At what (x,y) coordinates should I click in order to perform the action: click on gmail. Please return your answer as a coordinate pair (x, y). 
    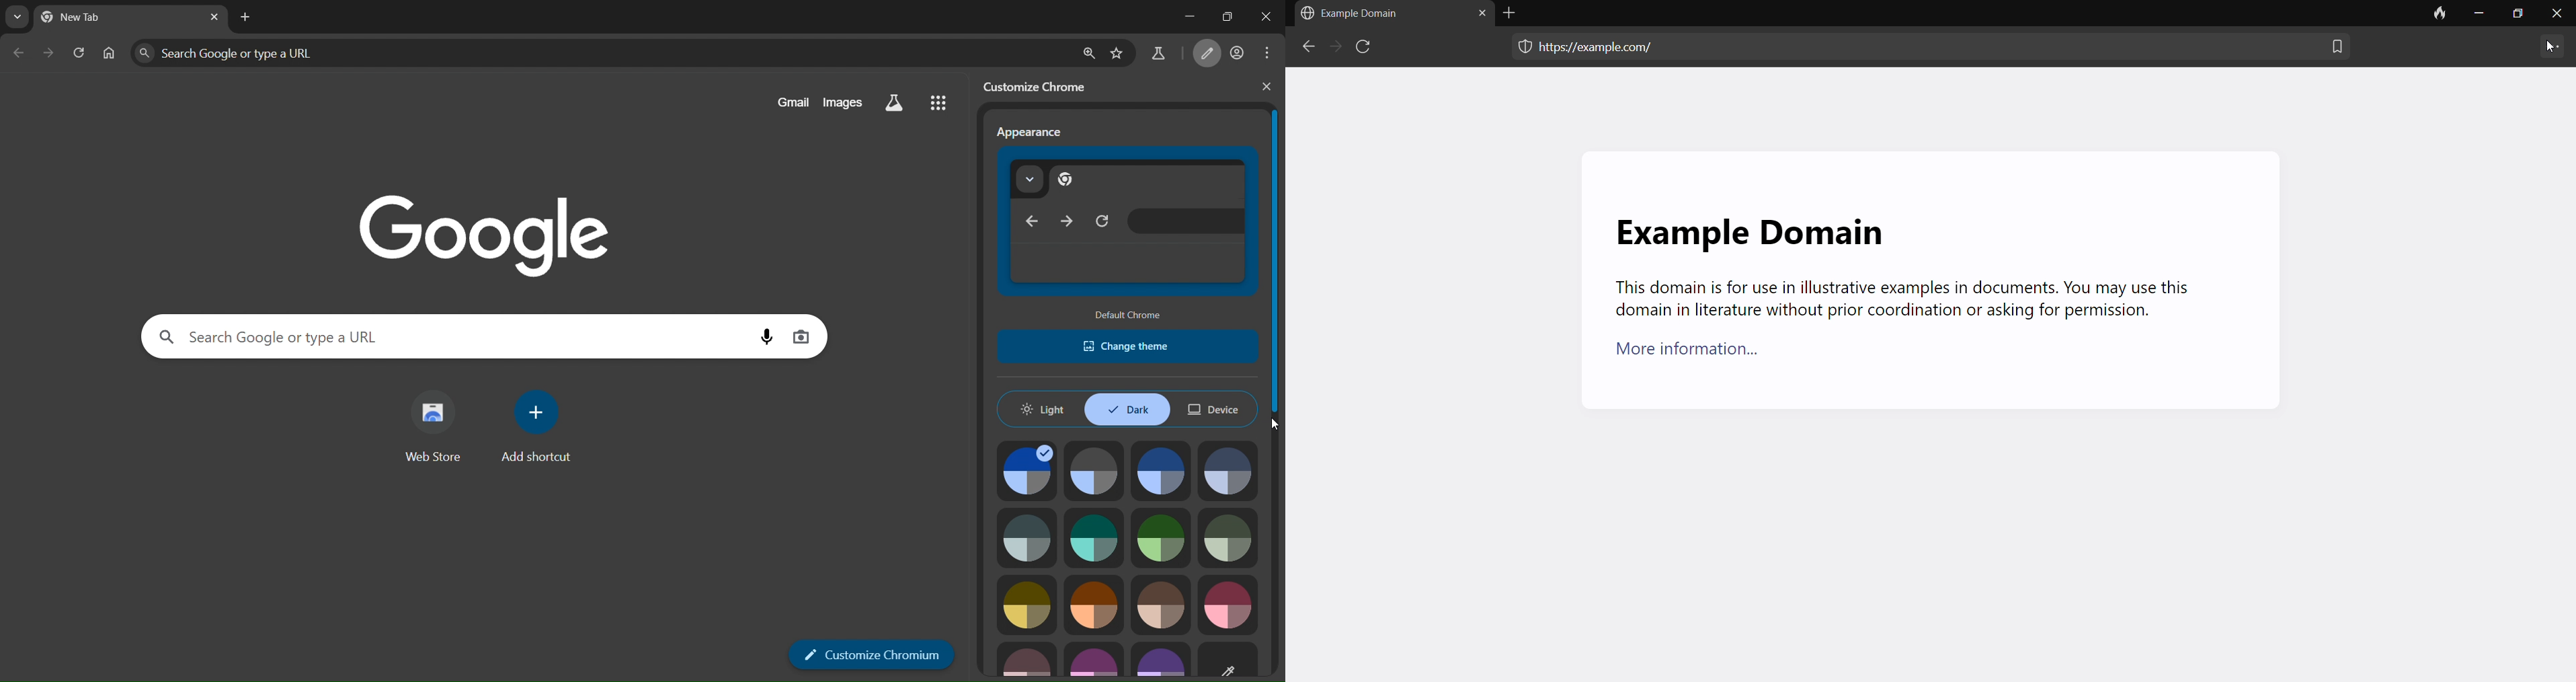
    Looking at the image, I should click on (788, 103).